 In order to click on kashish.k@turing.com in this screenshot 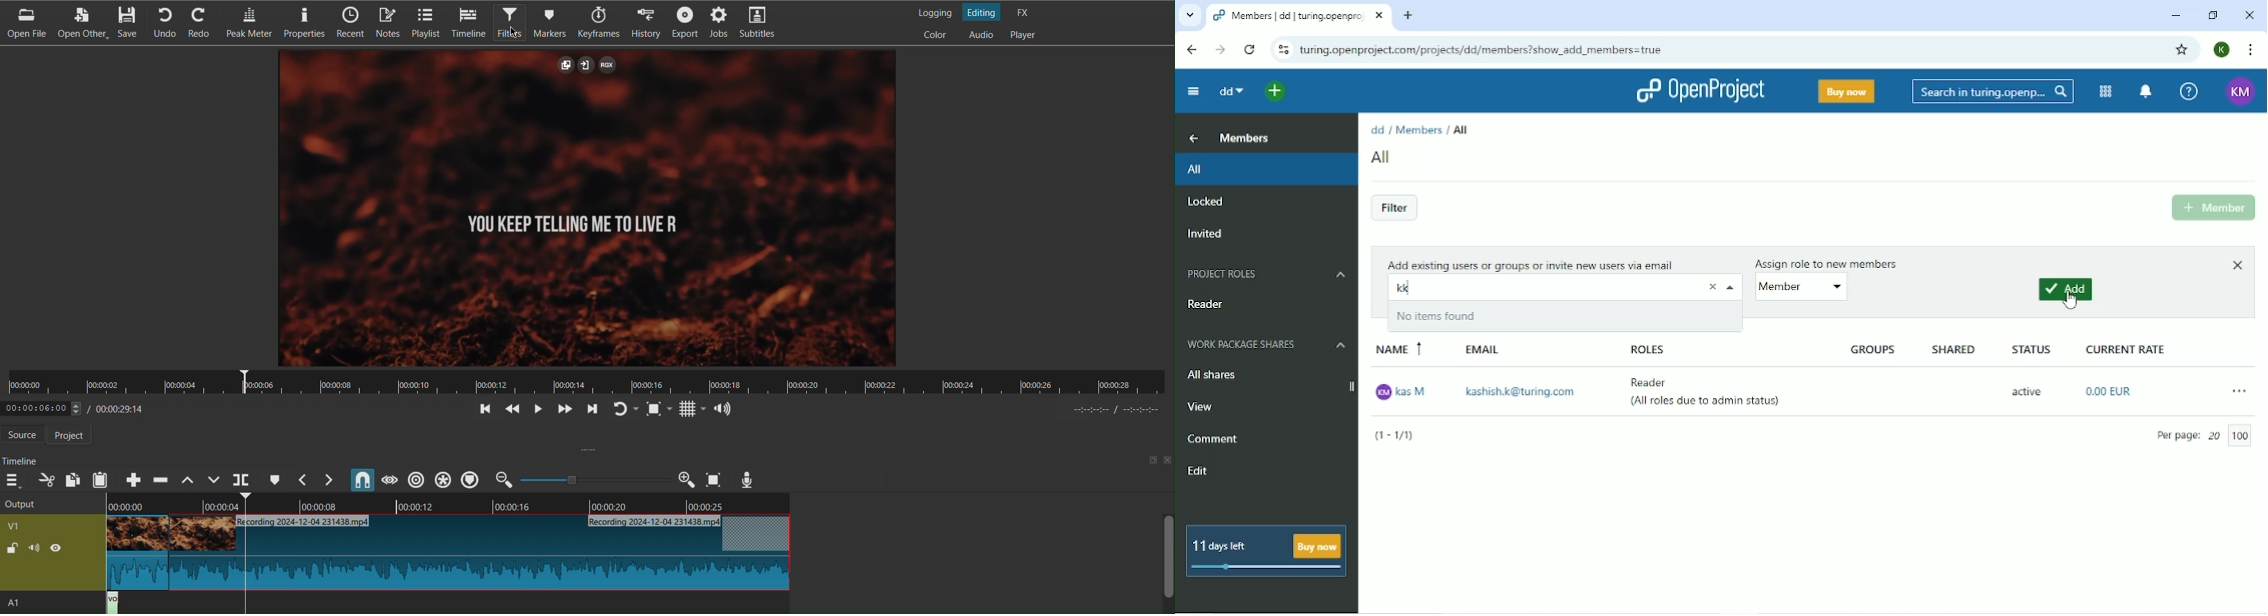, I will do `click(1522, 393)`.